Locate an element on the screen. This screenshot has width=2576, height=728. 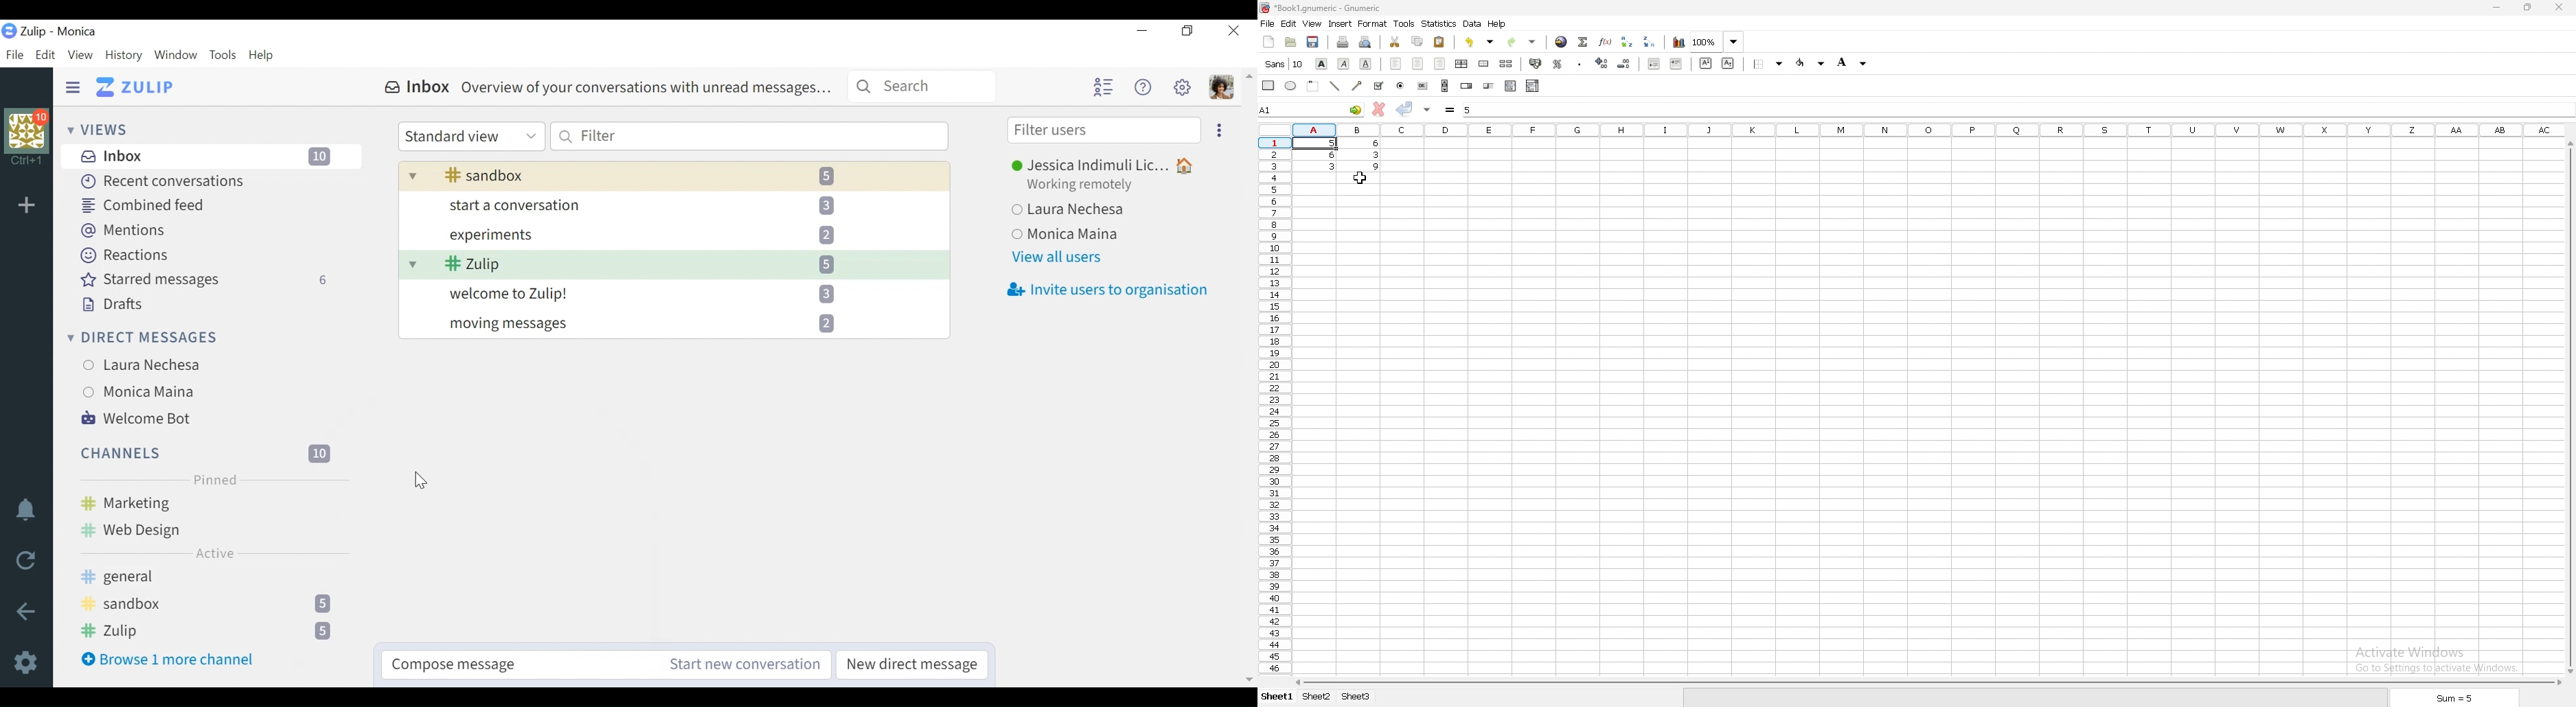
cursor is located at coordinates (1360, 179).